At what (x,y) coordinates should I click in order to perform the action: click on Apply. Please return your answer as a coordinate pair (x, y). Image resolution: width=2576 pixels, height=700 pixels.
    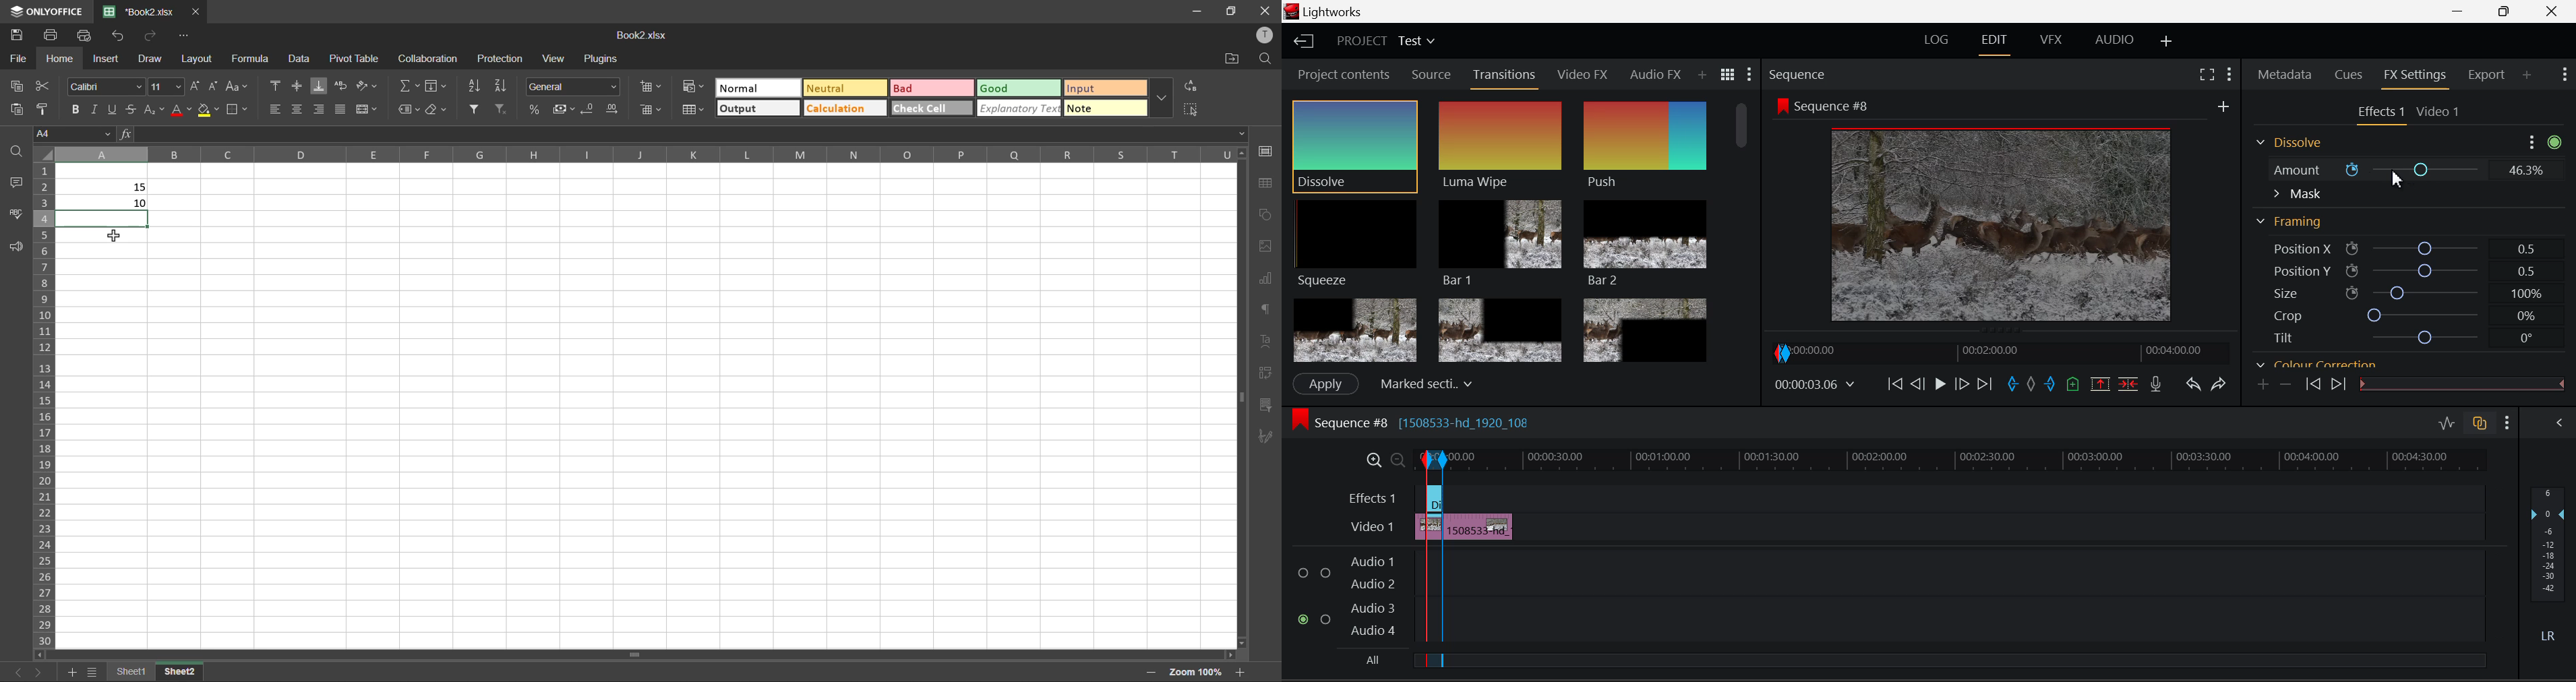
    Looking at the image, I should click on (1326, 384).